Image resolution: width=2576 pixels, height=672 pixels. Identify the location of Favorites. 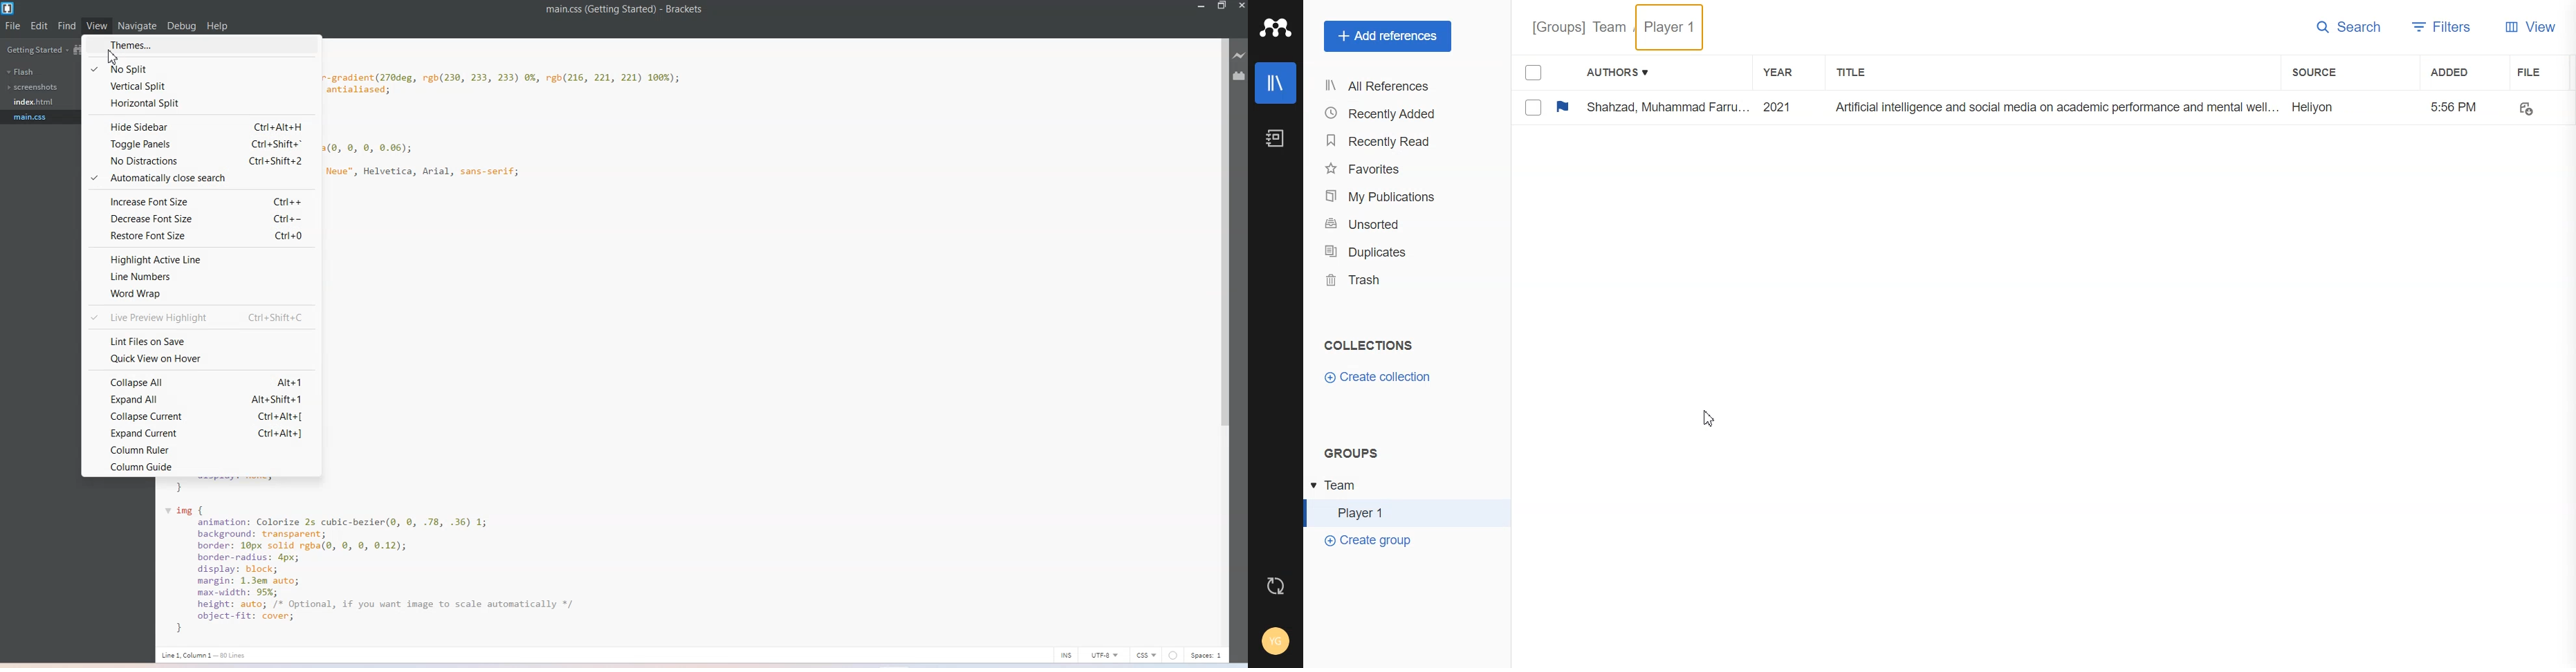
(1388, 169).